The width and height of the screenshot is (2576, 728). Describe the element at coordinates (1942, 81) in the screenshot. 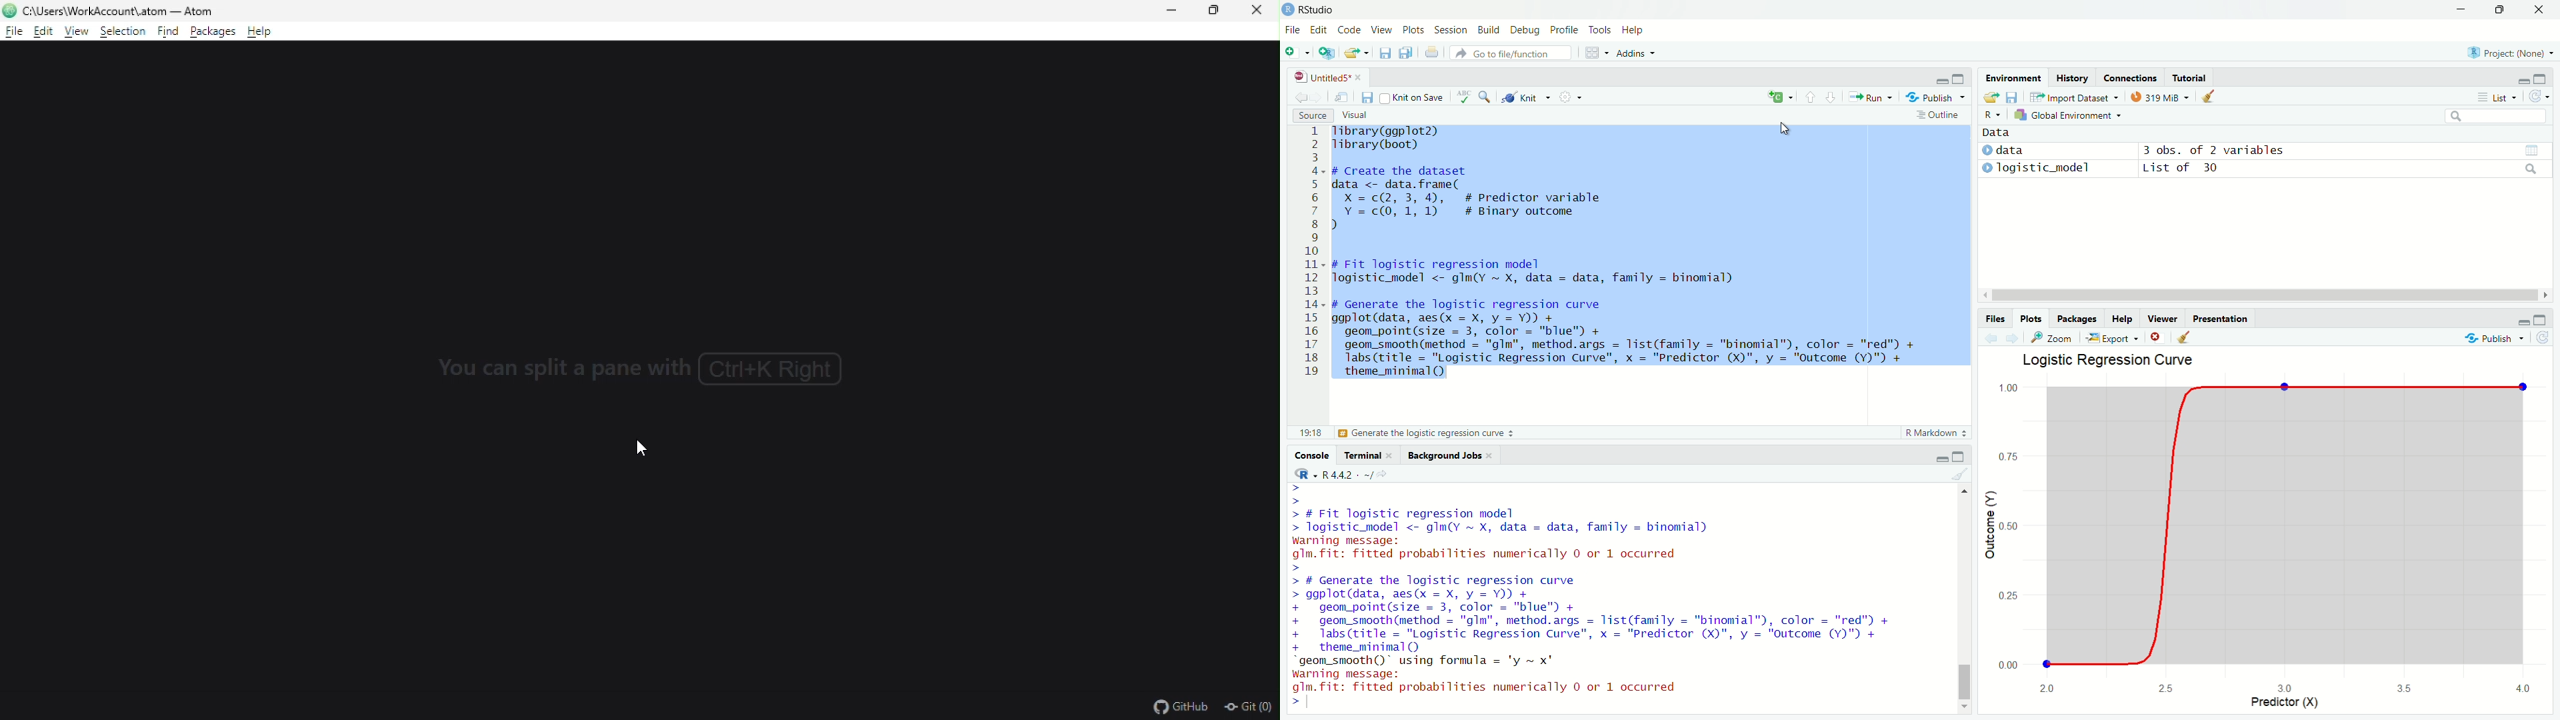

I see `minimize` at that location.